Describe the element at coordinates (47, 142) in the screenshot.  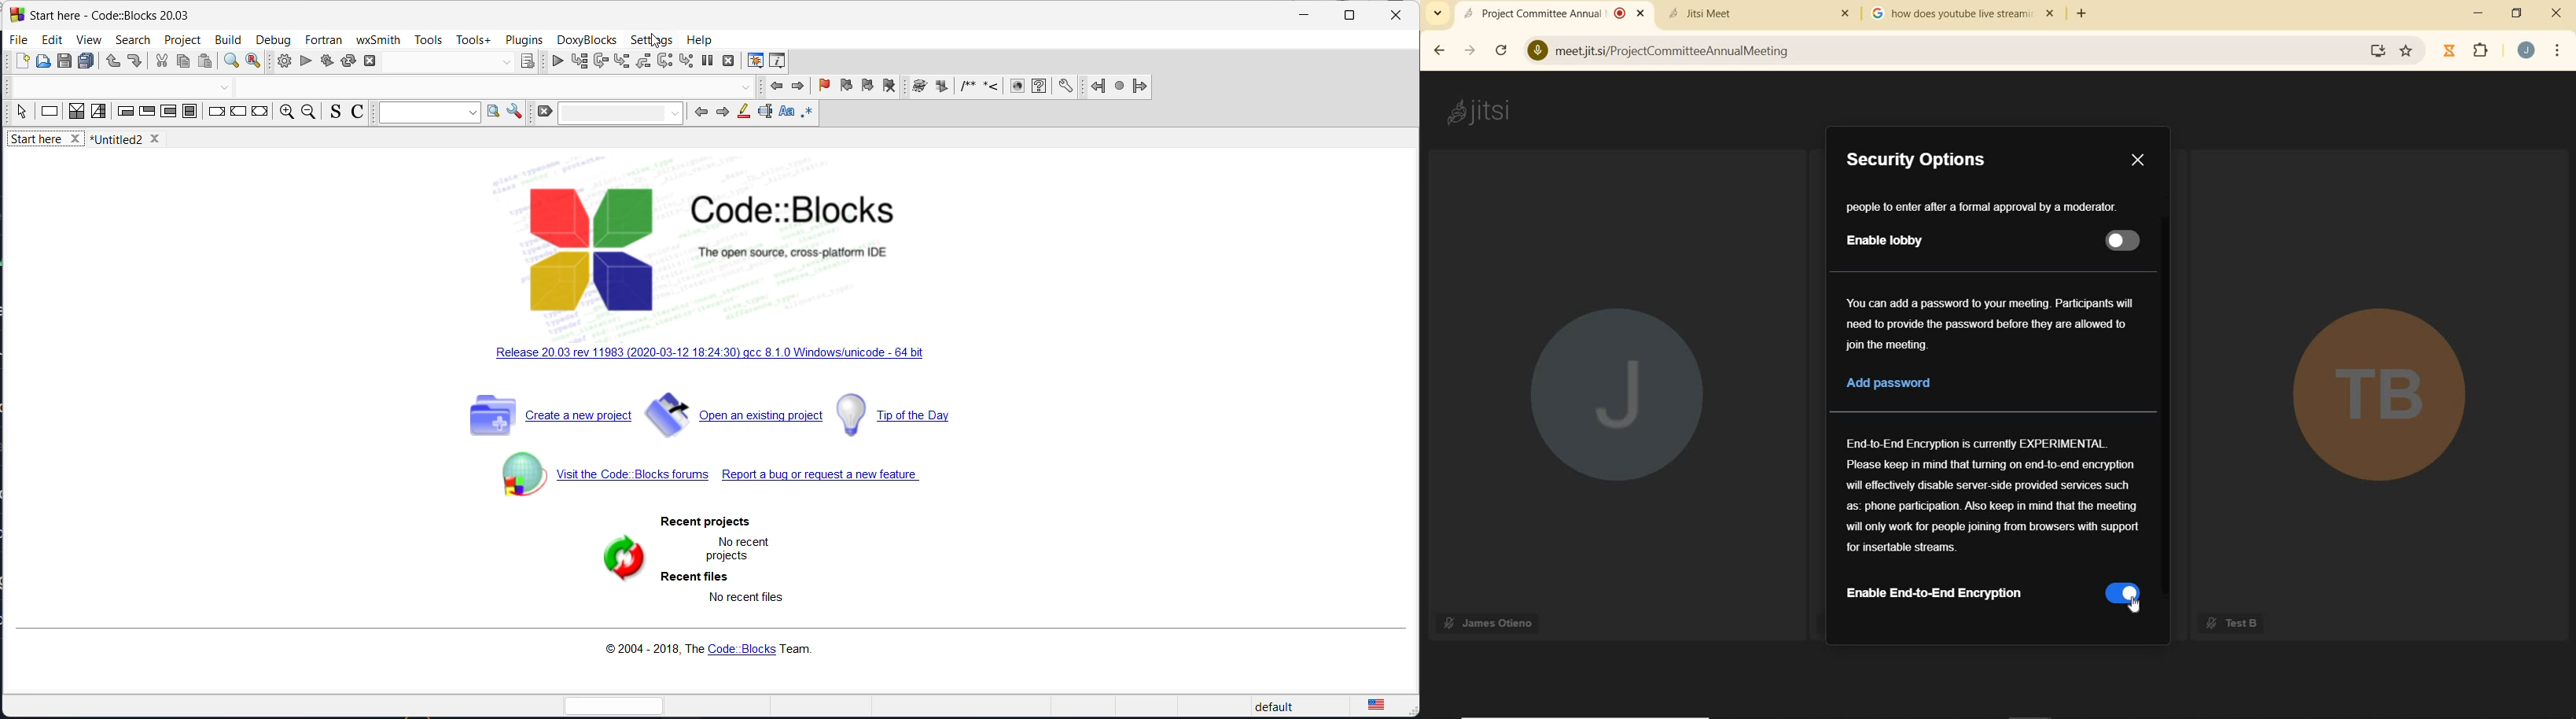
I see `start here` at that location.